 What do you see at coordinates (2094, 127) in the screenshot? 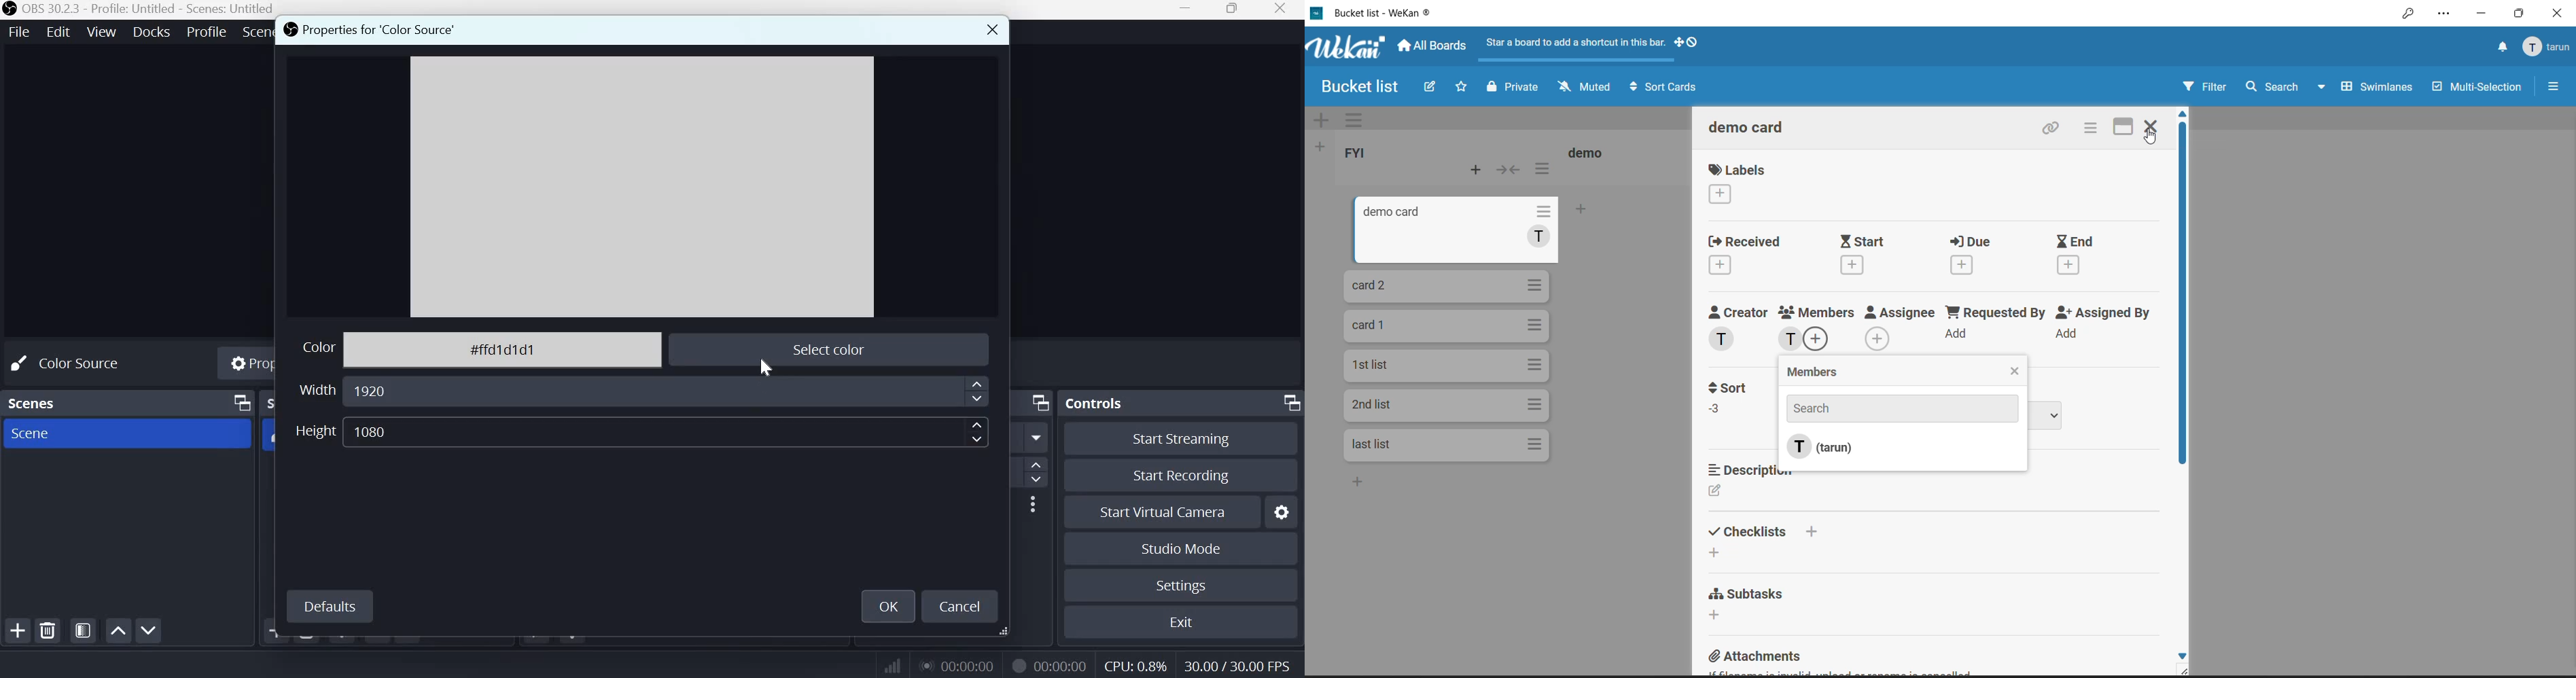
I see `card actions` at bounding box center [2094, 127].